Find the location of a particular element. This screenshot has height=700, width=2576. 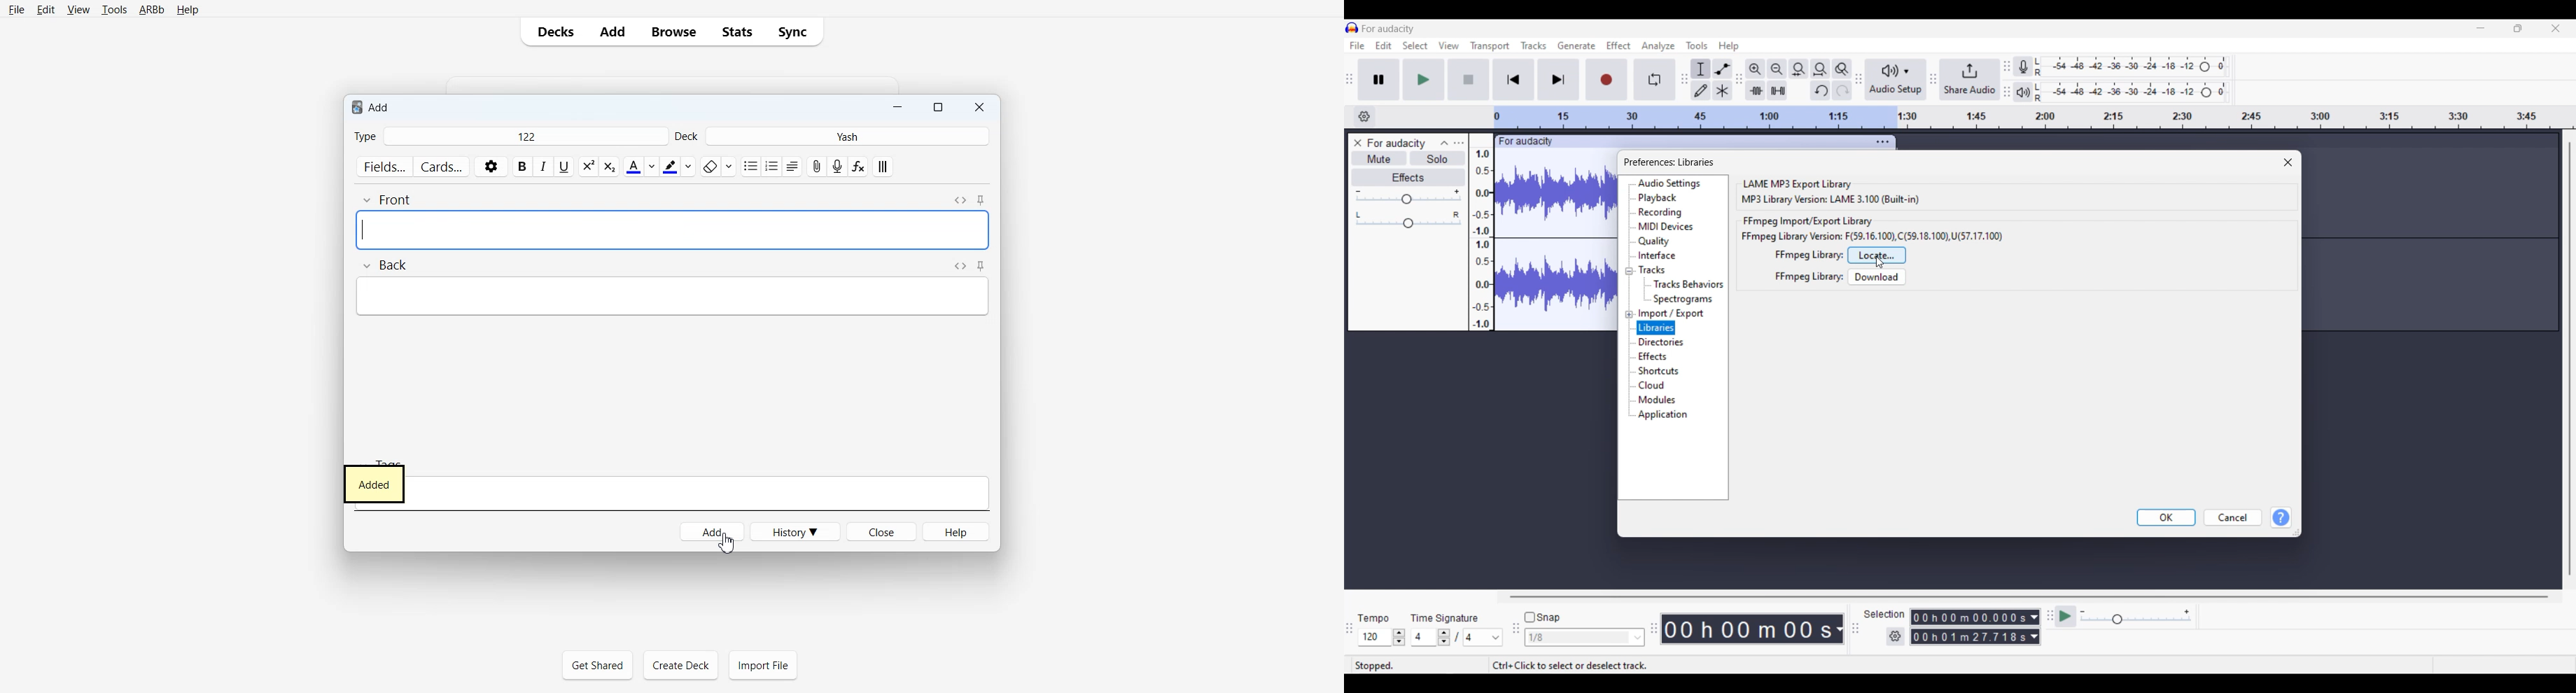

type is located at coordinates (375, 134).